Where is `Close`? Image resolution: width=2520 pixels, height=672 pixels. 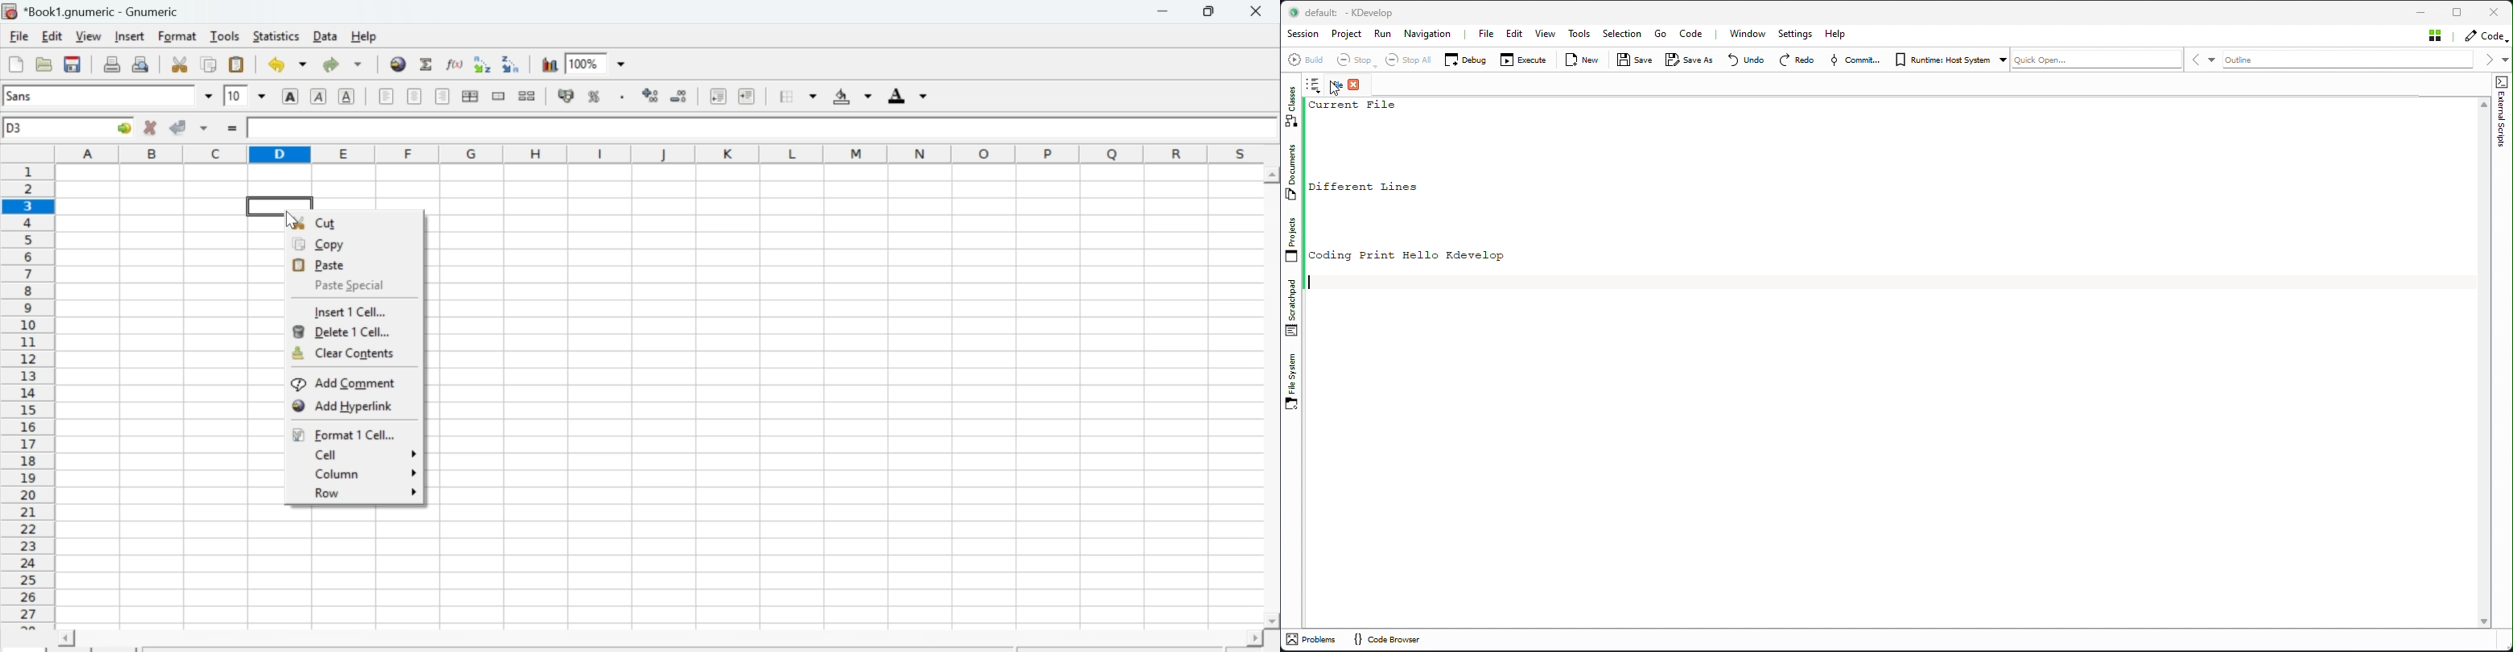
Close is located at coordinates (1257, 12).